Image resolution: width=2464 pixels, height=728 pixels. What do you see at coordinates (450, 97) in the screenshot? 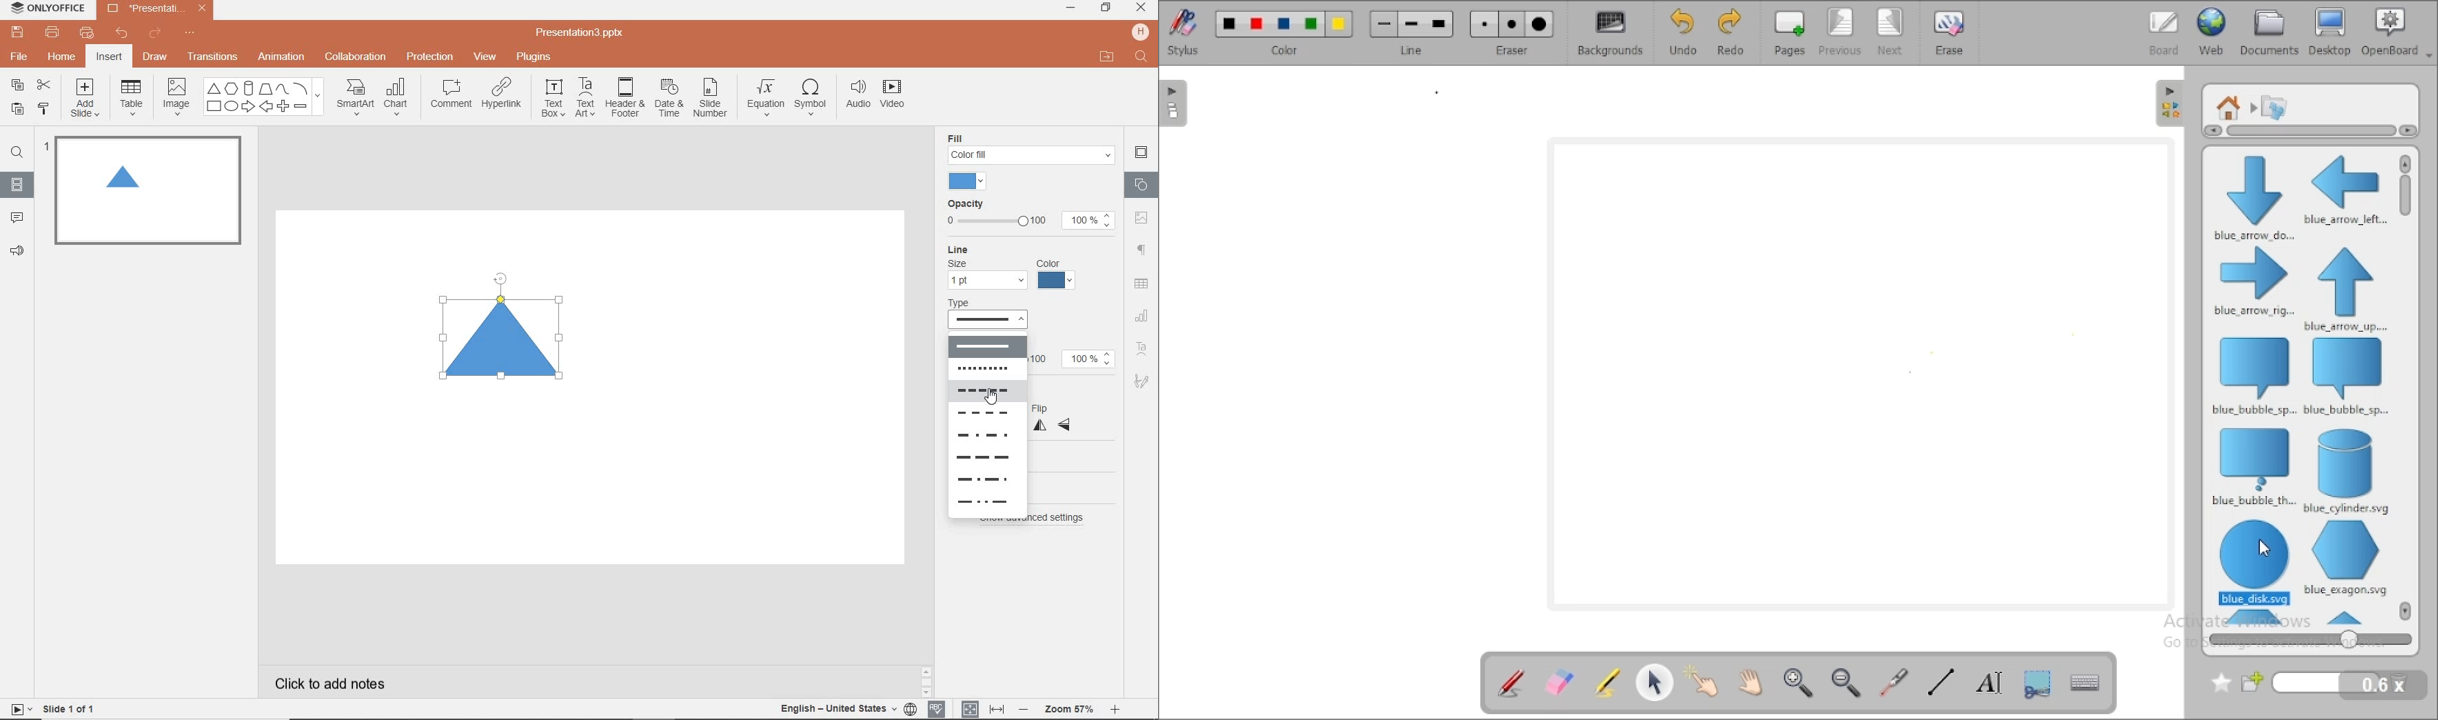
I see `COMMENT` at bounding box center [450, 97].